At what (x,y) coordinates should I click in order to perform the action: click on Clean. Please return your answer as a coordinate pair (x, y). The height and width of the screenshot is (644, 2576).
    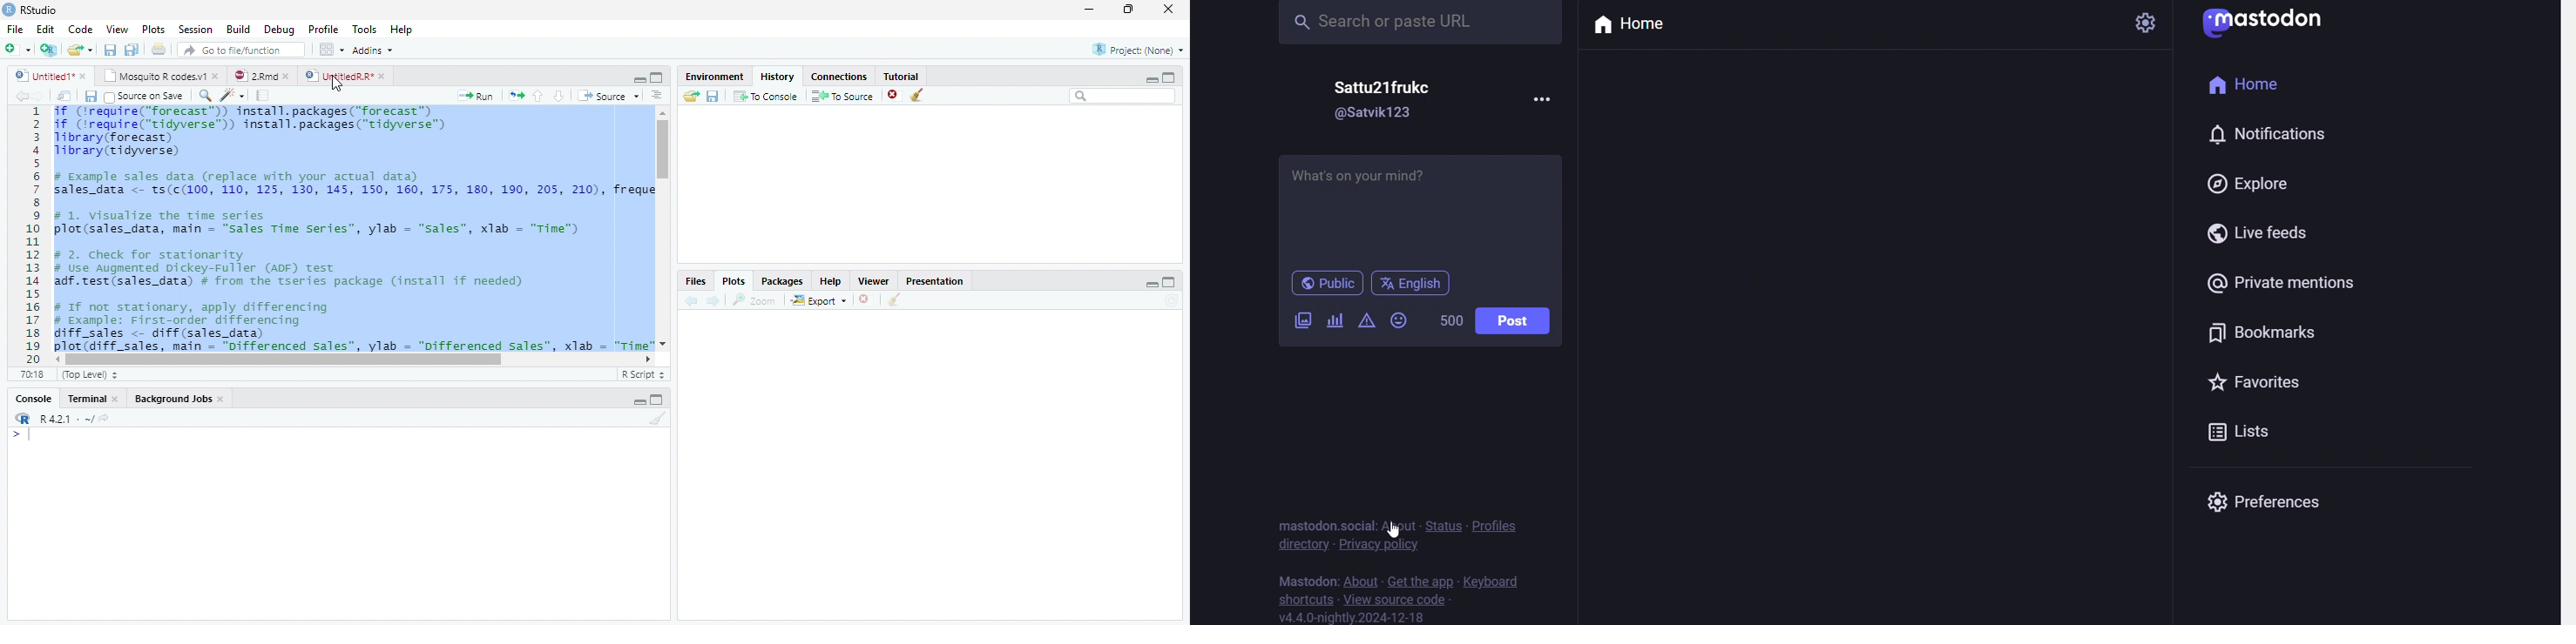
    Looking at the image, I should click on (656, 419).